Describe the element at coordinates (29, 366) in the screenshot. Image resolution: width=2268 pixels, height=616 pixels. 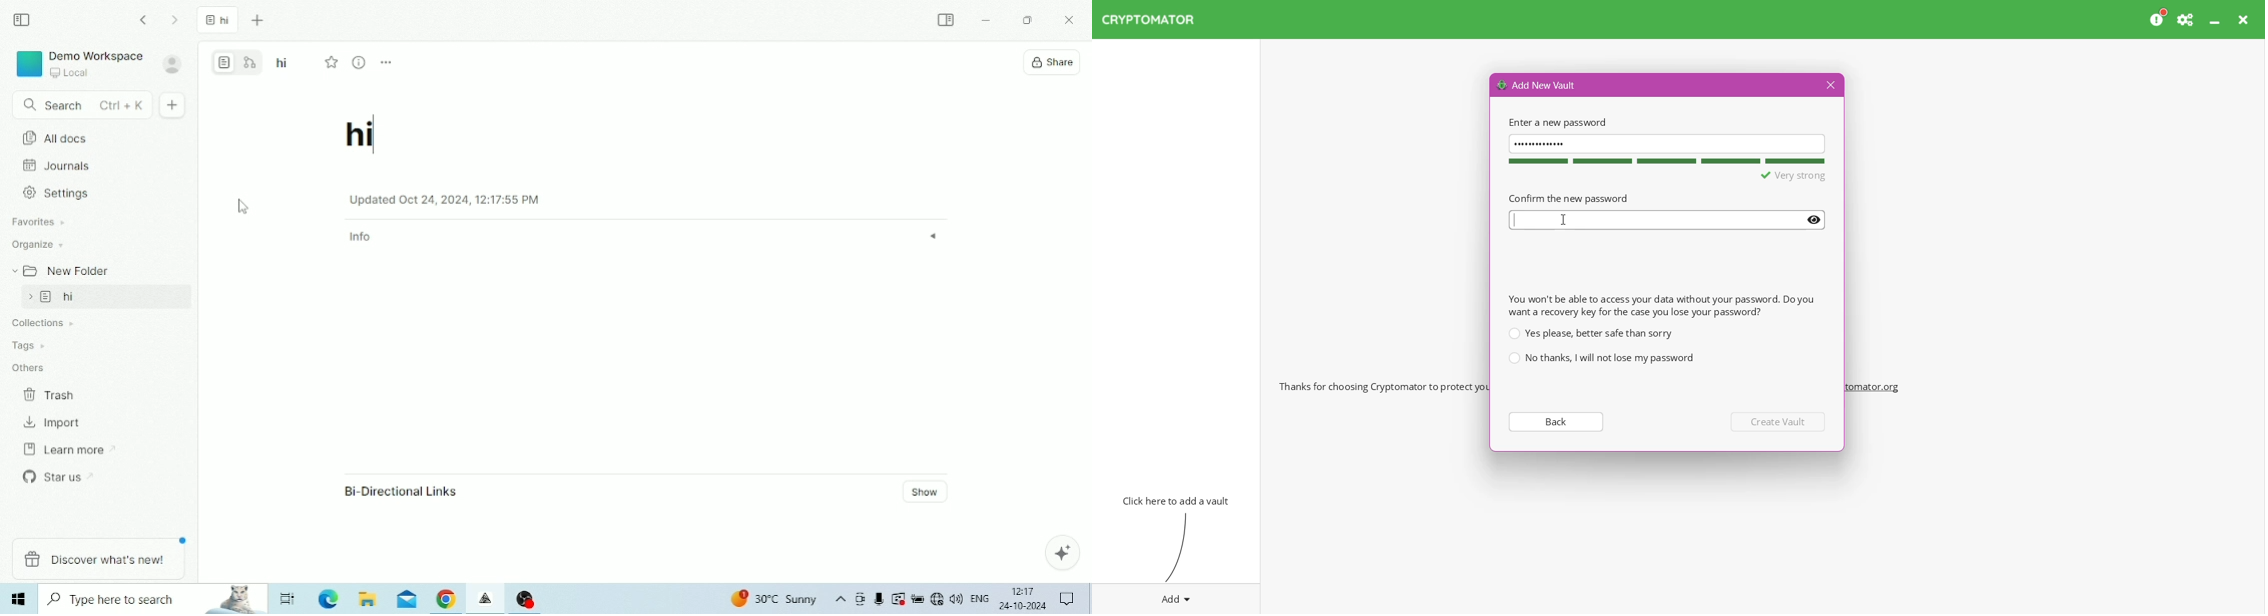
I see `Others` at that location.